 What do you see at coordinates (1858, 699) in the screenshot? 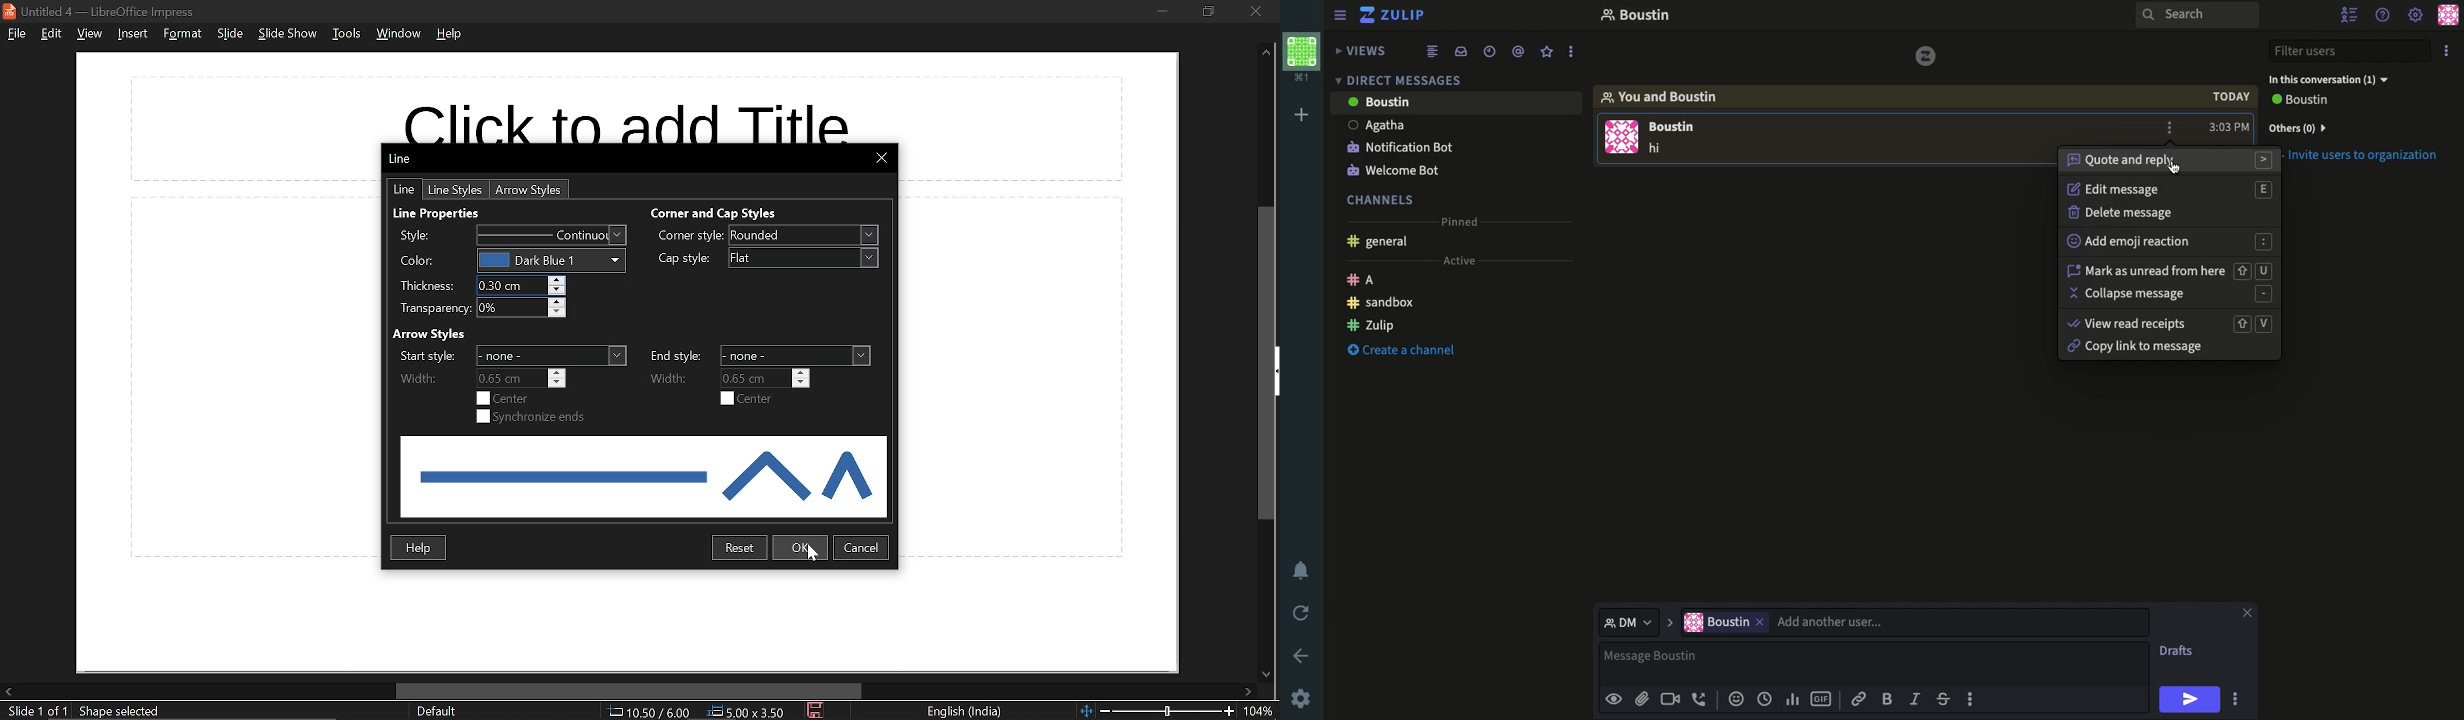
I see `Link` at bounding box center [1858, 699].